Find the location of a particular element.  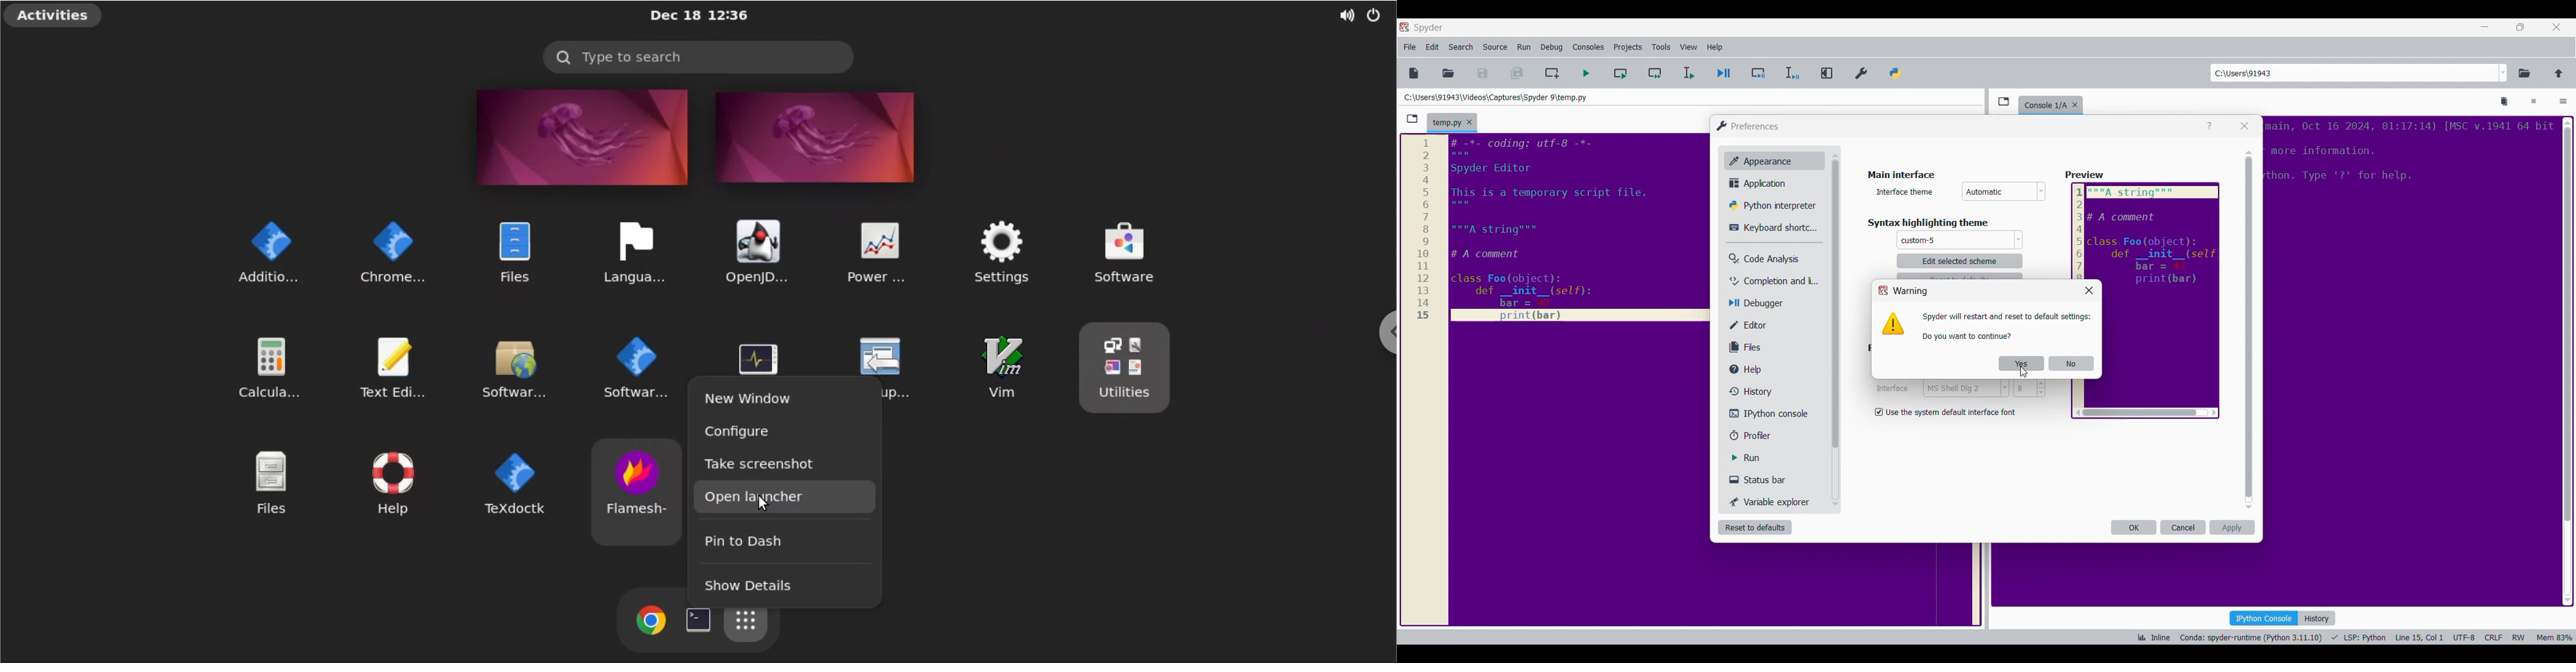

software is located at coordinates (1155, 251).